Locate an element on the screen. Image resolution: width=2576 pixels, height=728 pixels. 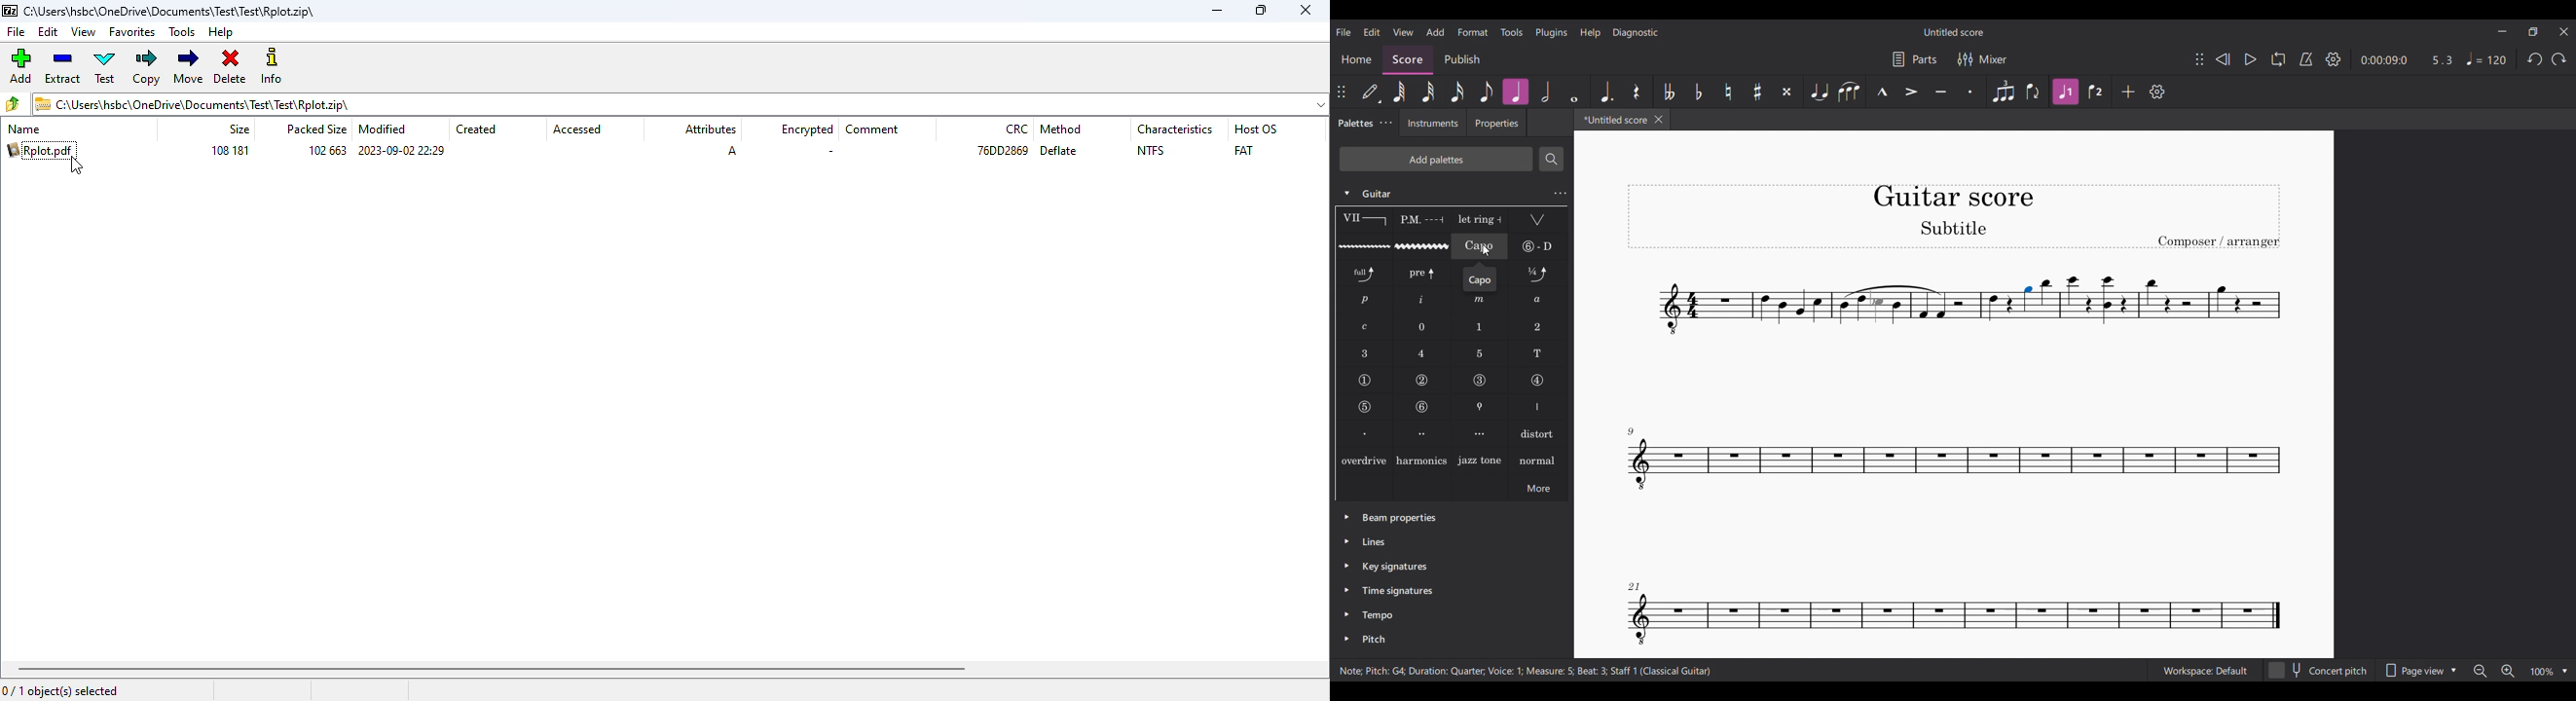
Tempo is located at coordinates (2485, 58).